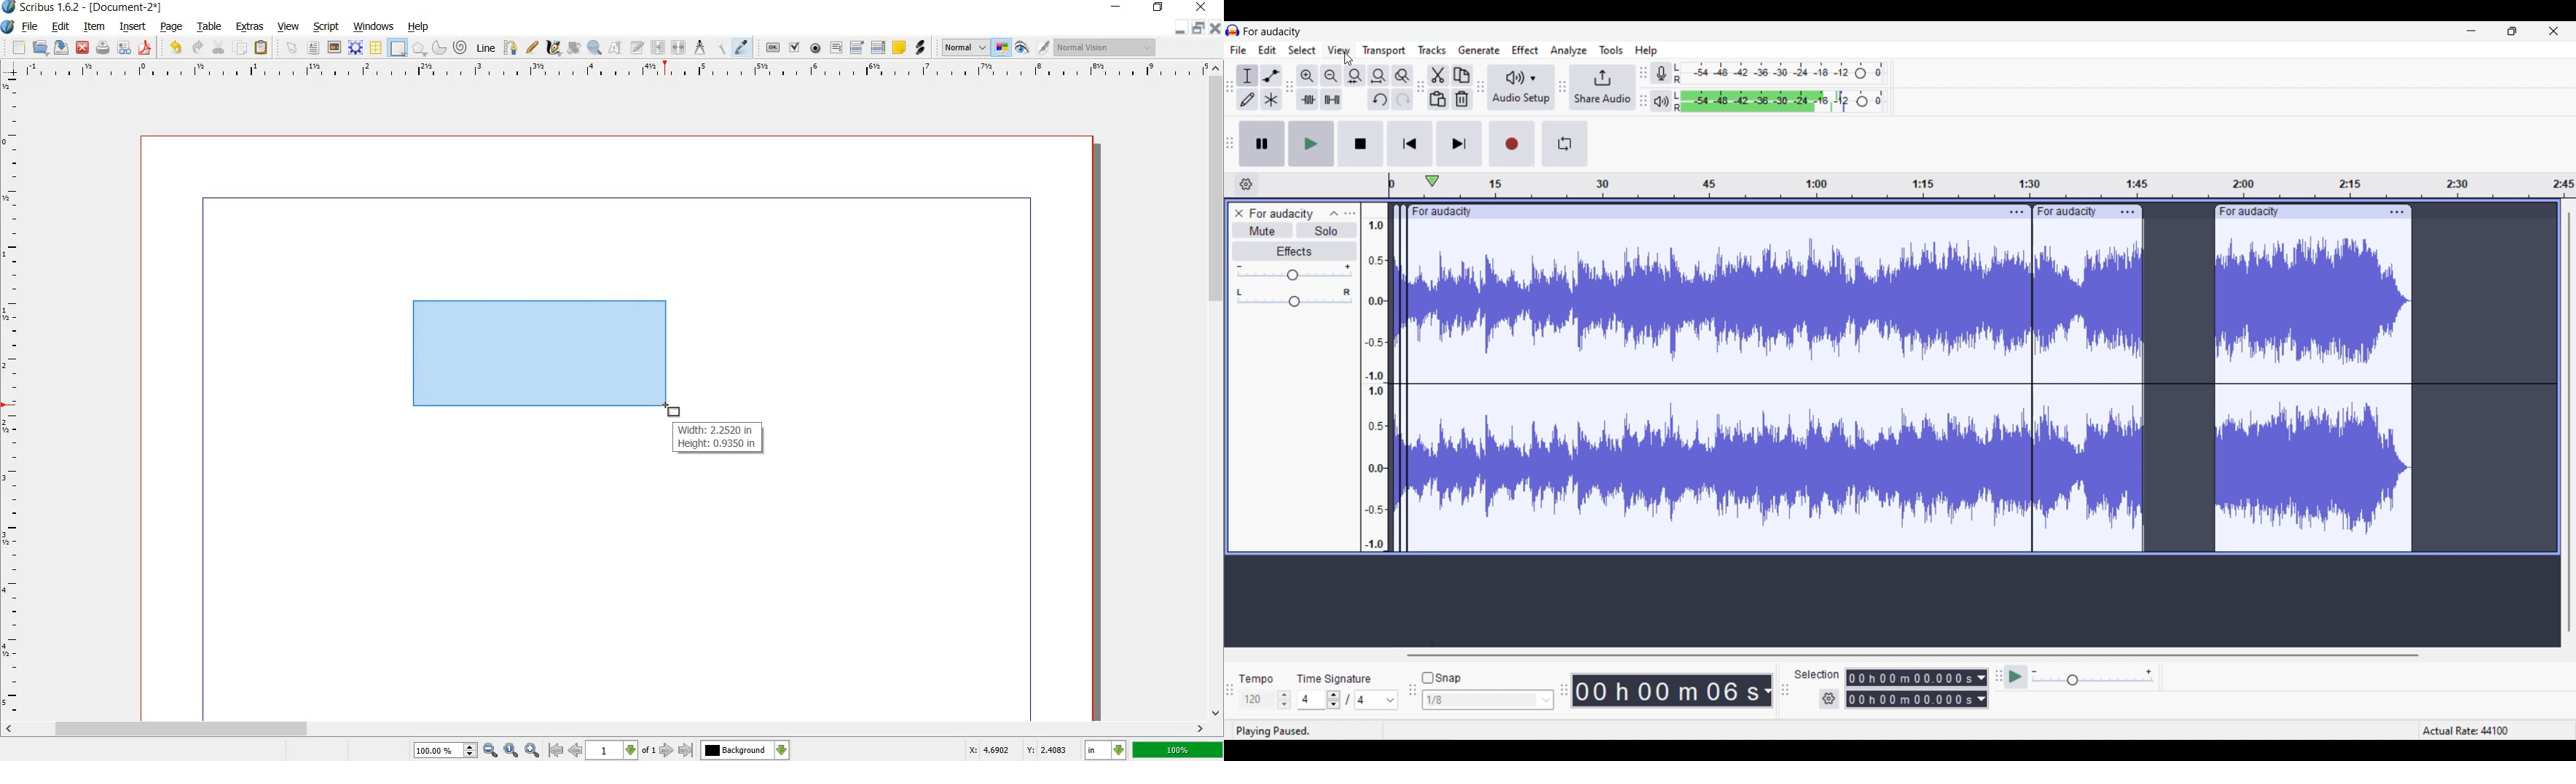 The image size is (2576, 784). What do you see at coordinates (374, 27) in the screenshot?
I see `WINDOWS` at bounding box center [374, 27].